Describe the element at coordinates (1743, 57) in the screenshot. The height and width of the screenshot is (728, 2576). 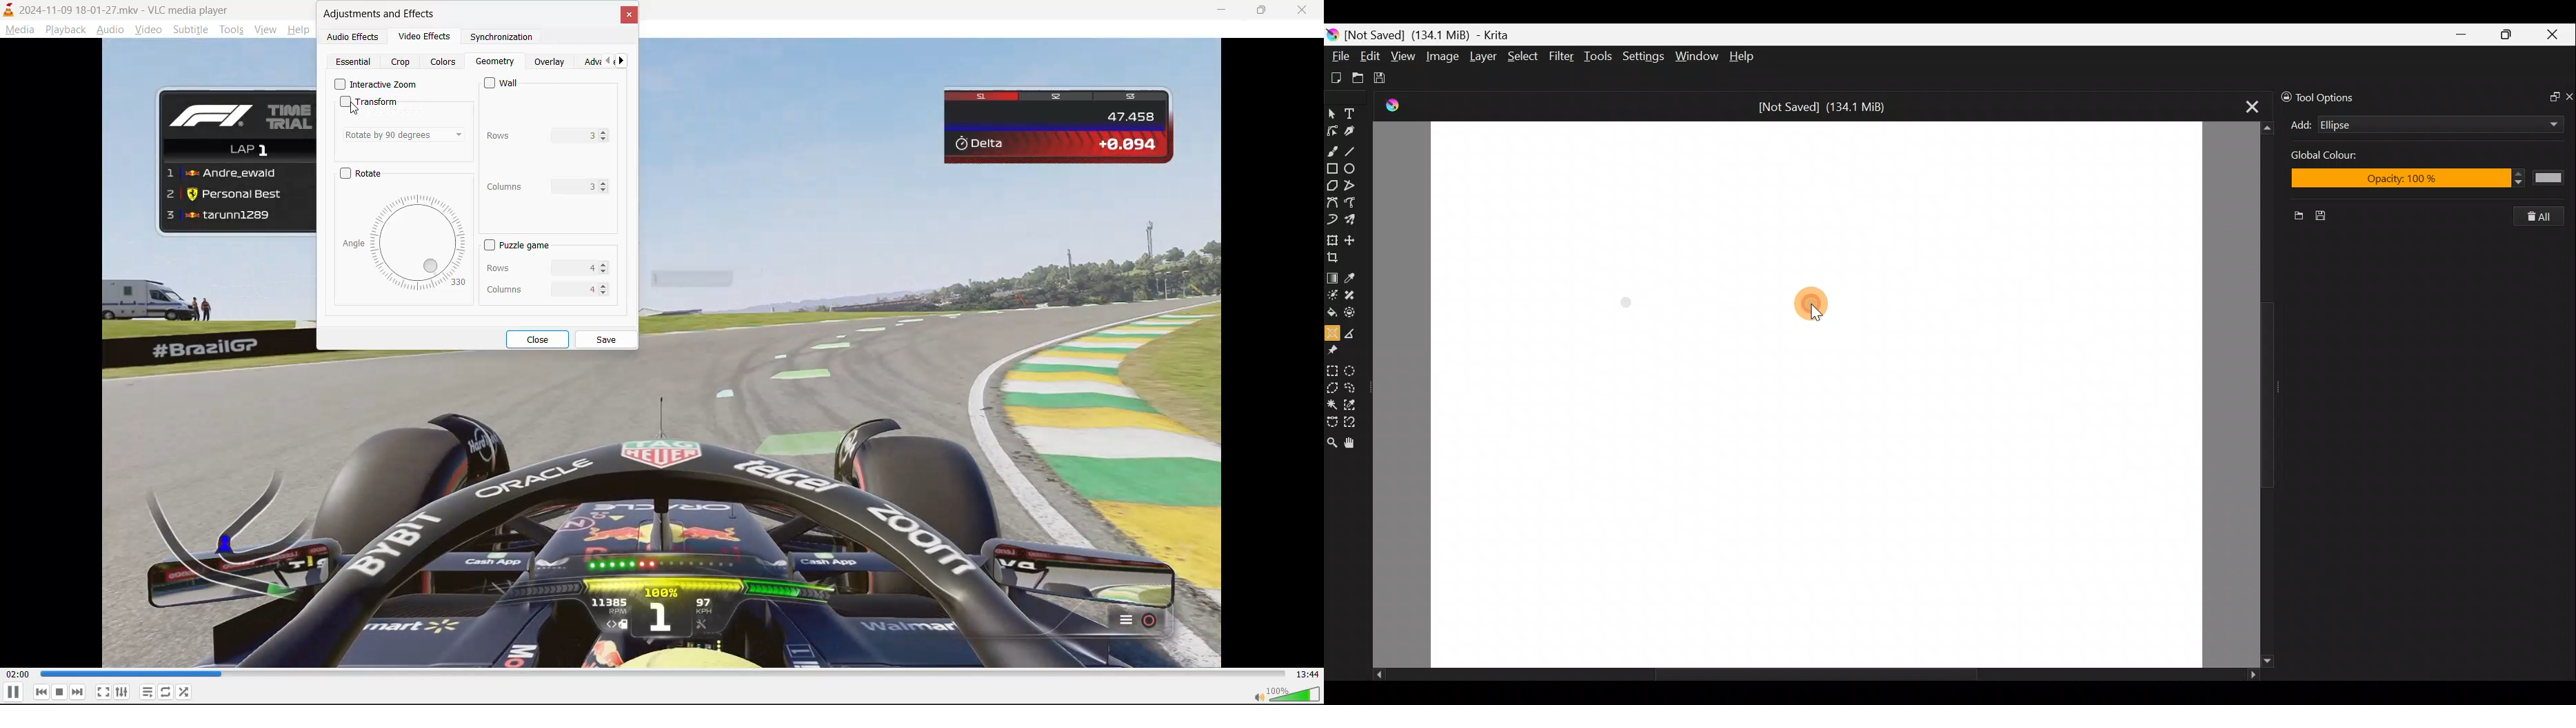
I see `Help` at that location.